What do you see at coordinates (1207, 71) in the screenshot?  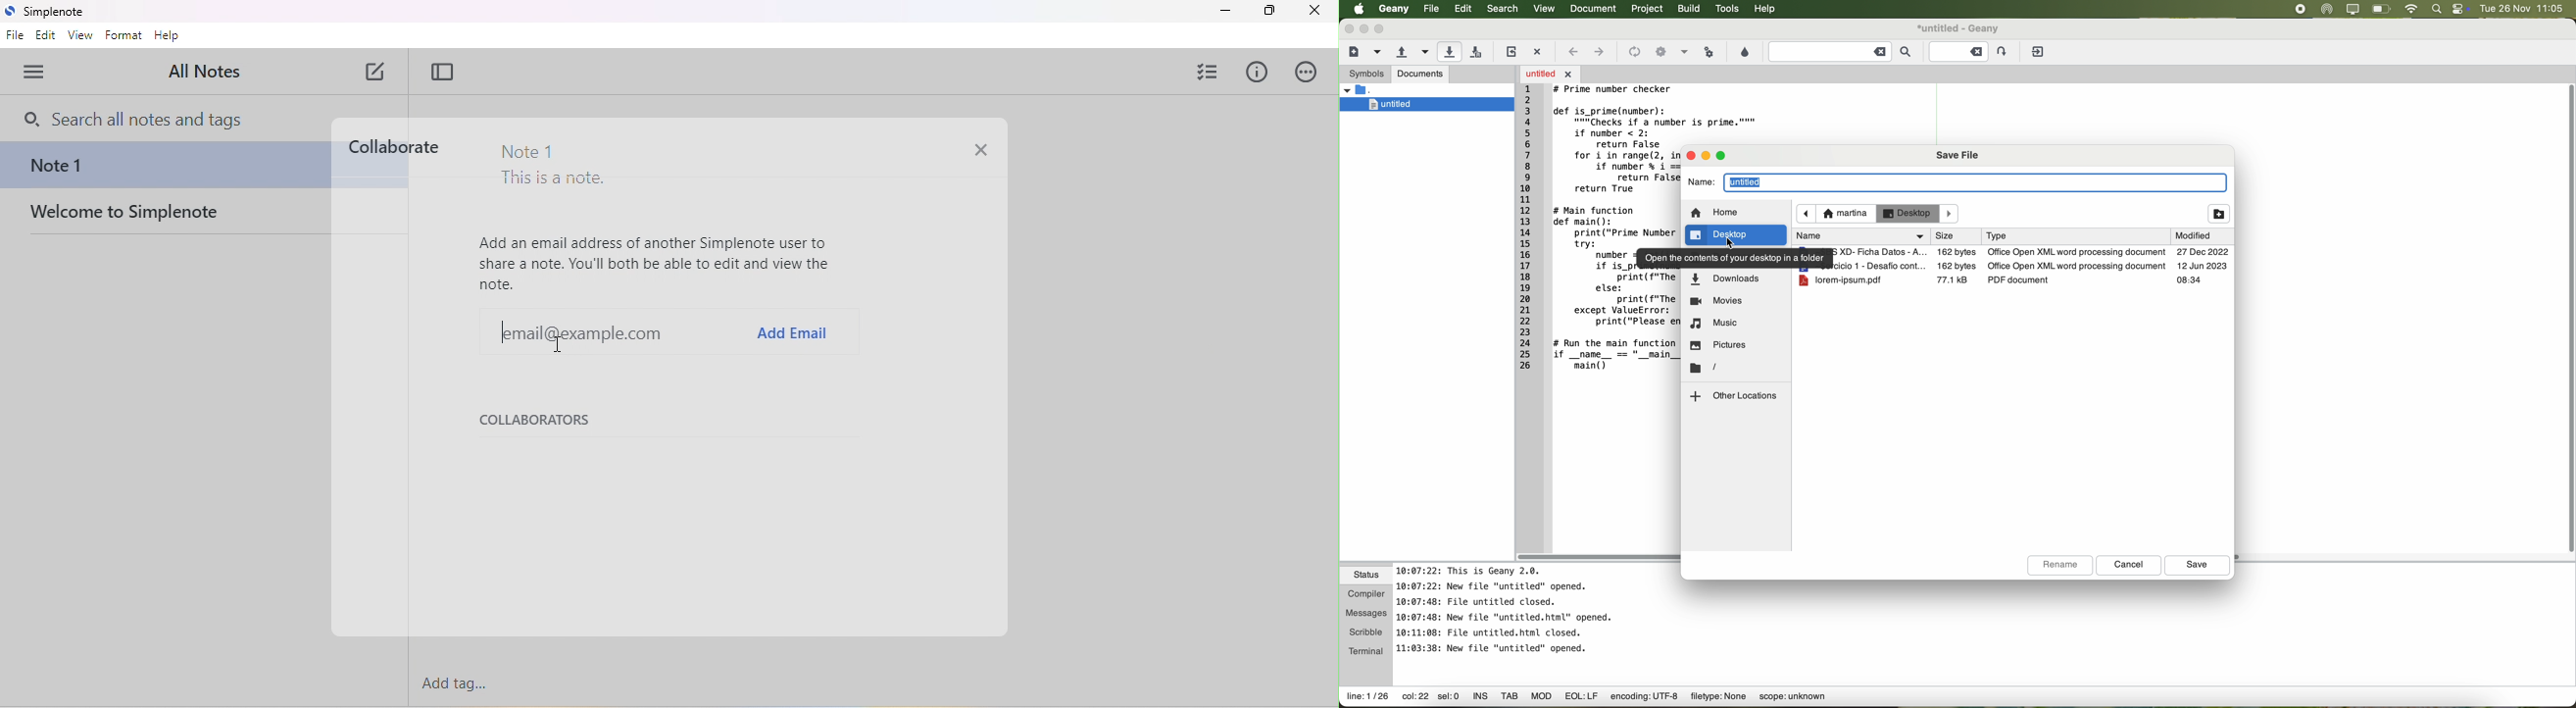 I see `insert checklist` at bounding box center [1207, 71].